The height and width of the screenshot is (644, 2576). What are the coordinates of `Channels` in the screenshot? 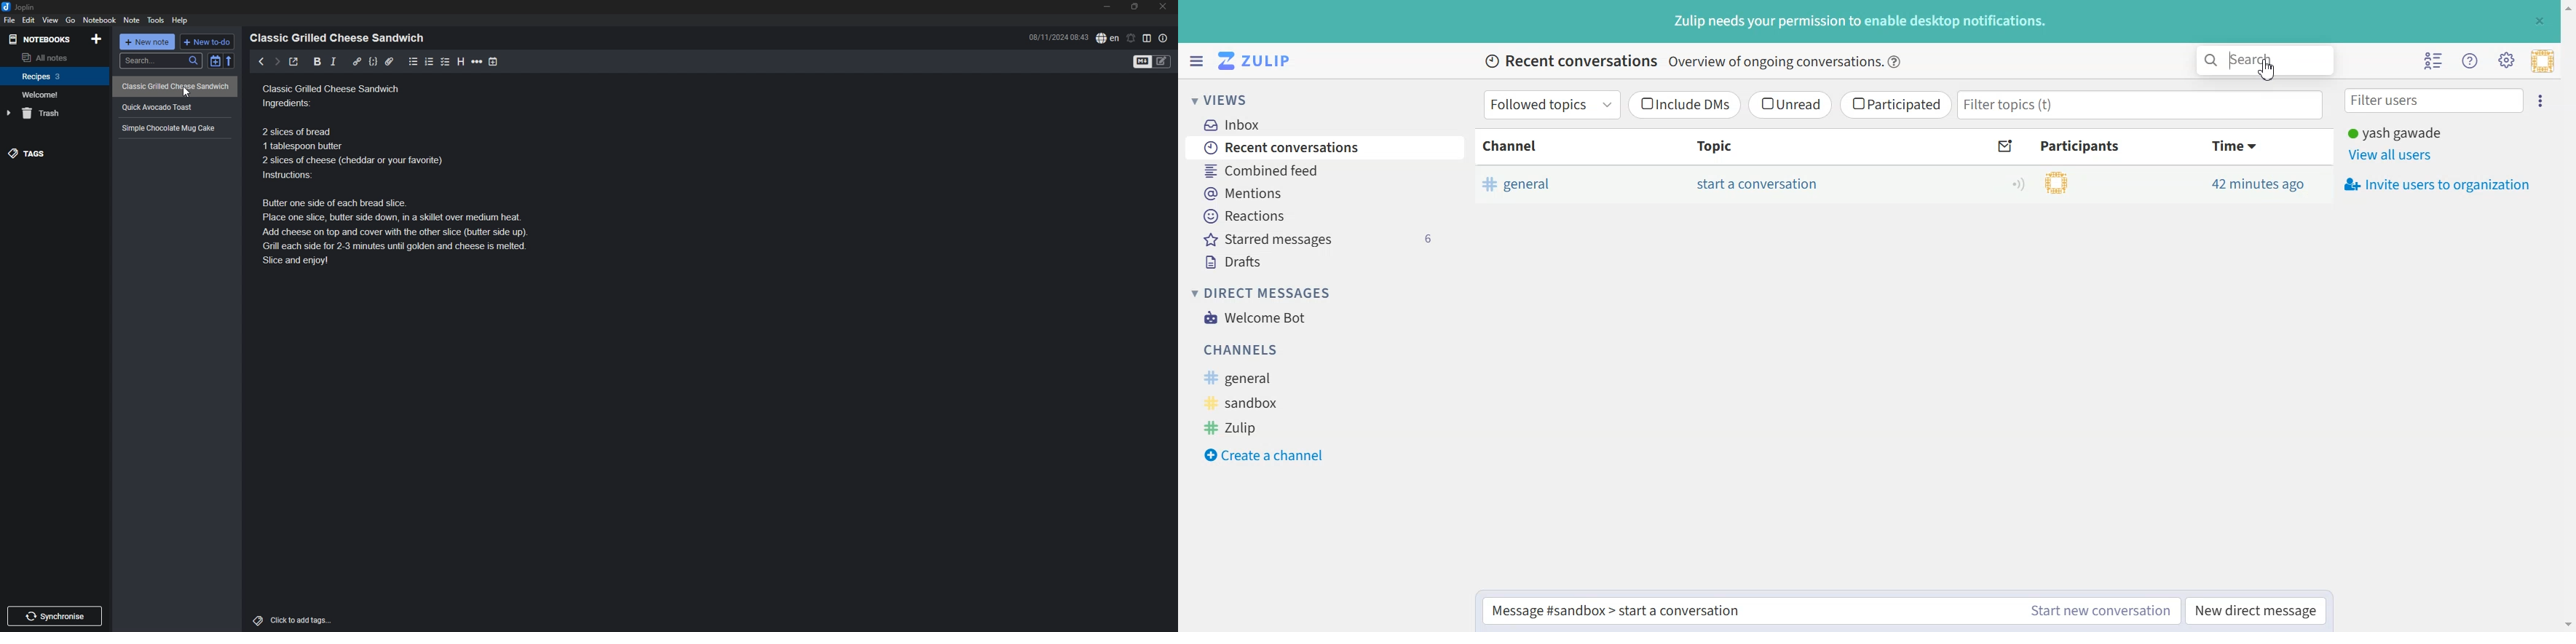 It's located at (1307, 350).